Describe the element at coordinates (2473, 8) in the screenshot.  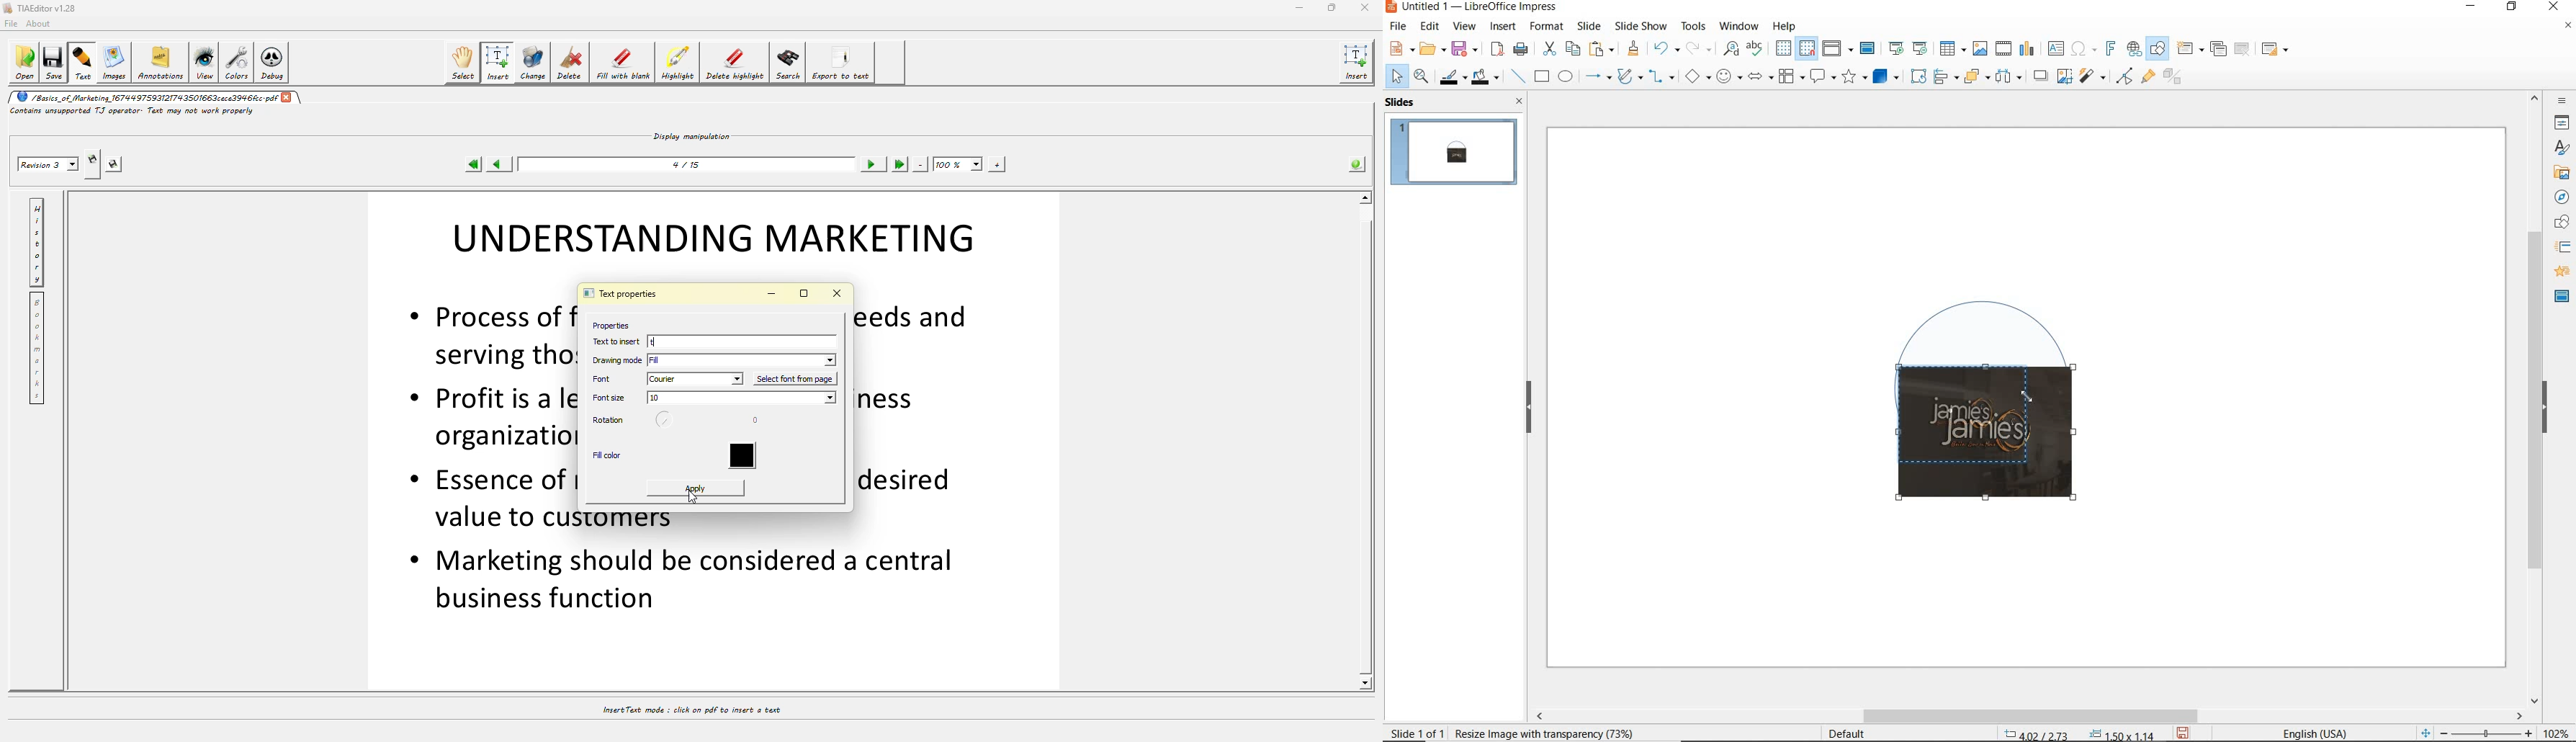
I see `minimize` at that location.